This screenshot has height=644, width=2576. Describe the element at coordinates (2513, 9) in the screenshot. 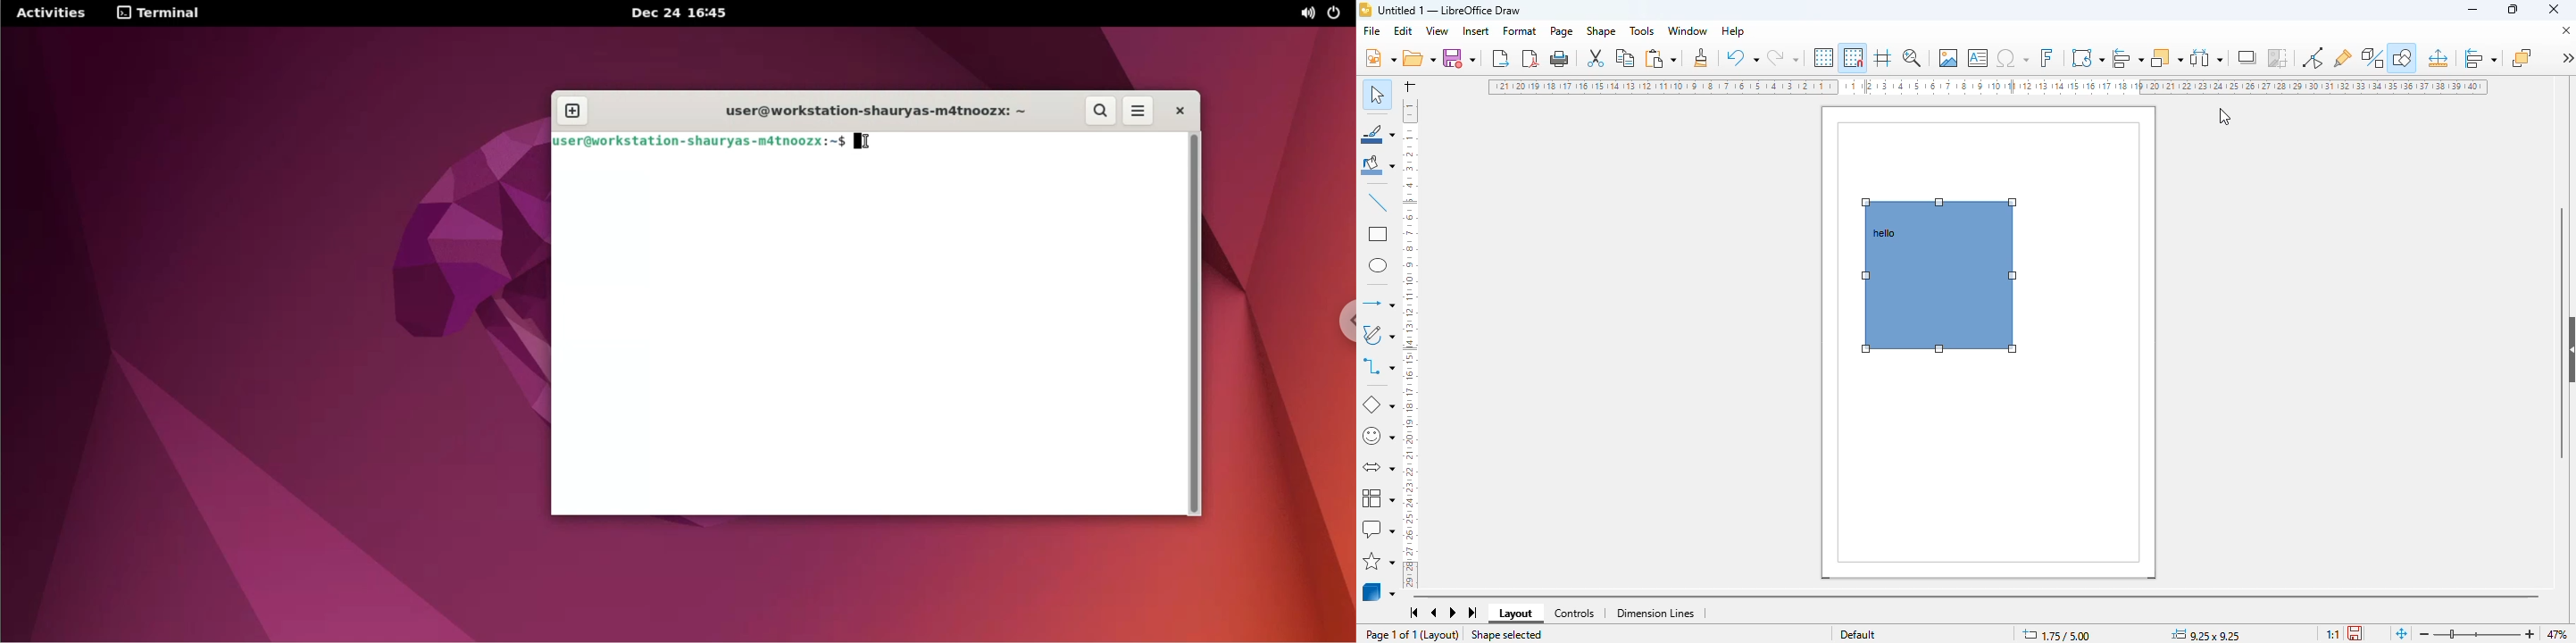

I see `maximize` at that location.